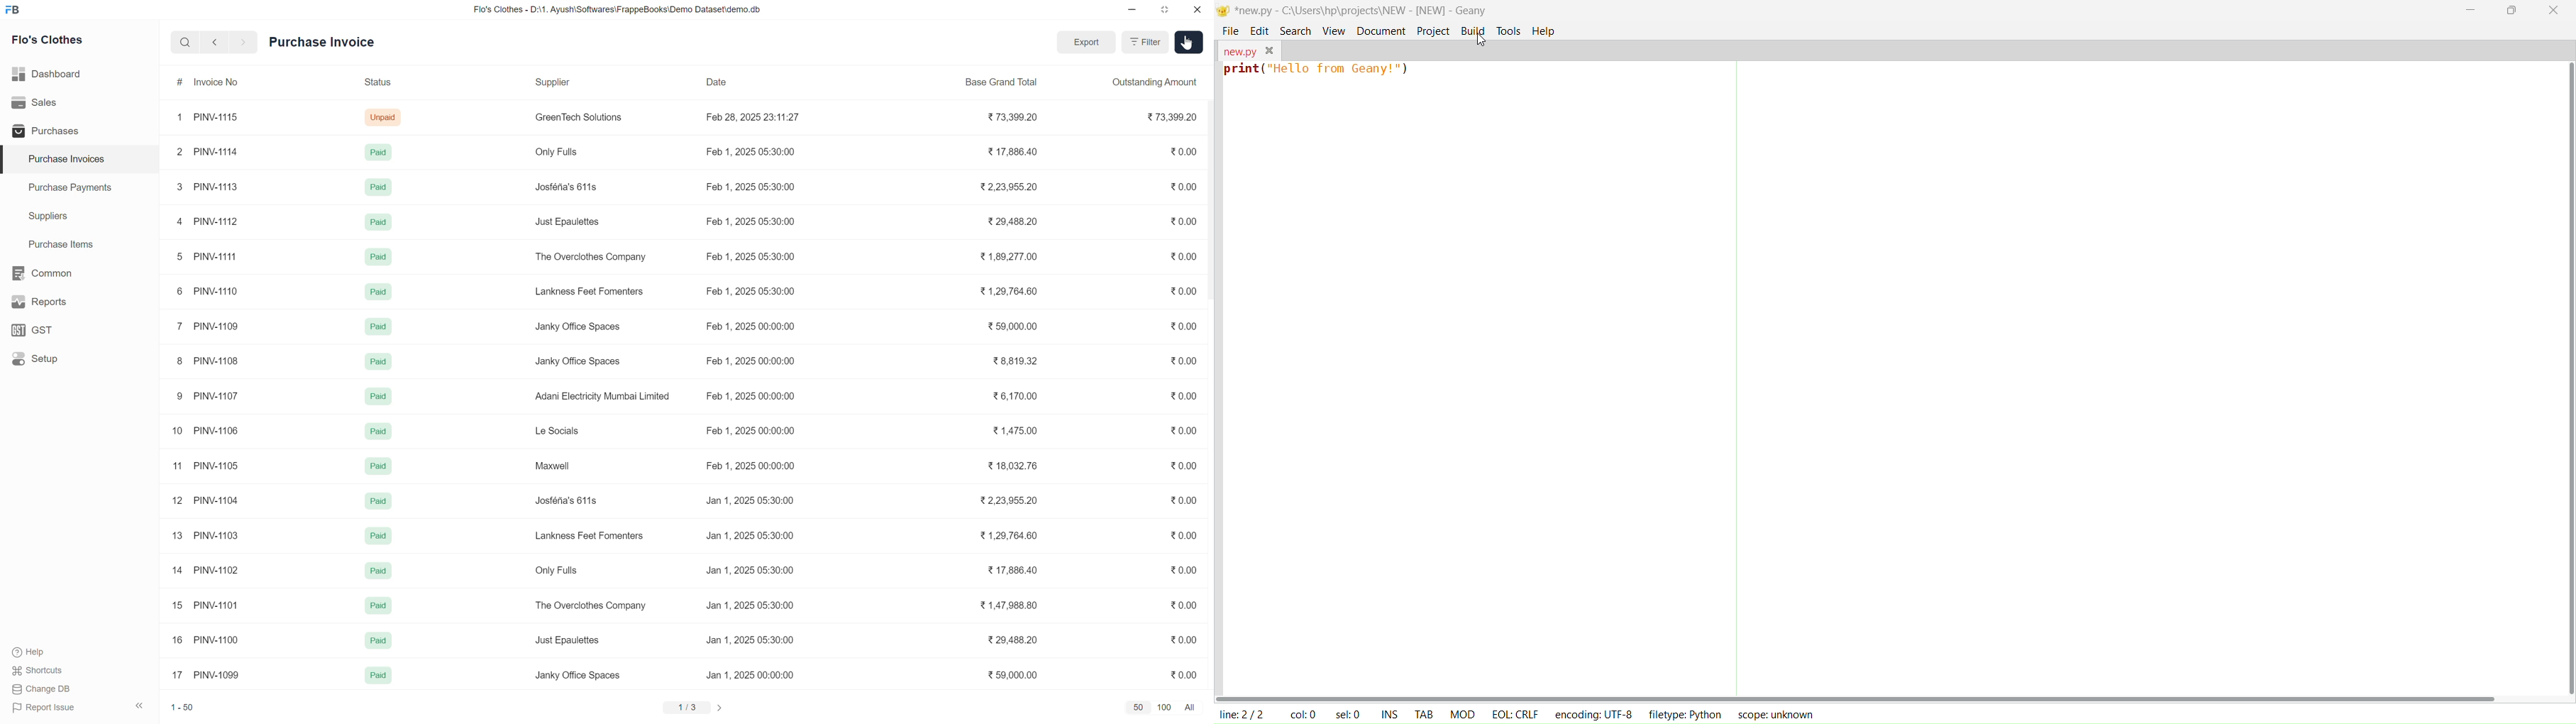  What do you see at coordinates (184, 706) in the screenshot?
I see `1-50` at bounding box center [184, 706].